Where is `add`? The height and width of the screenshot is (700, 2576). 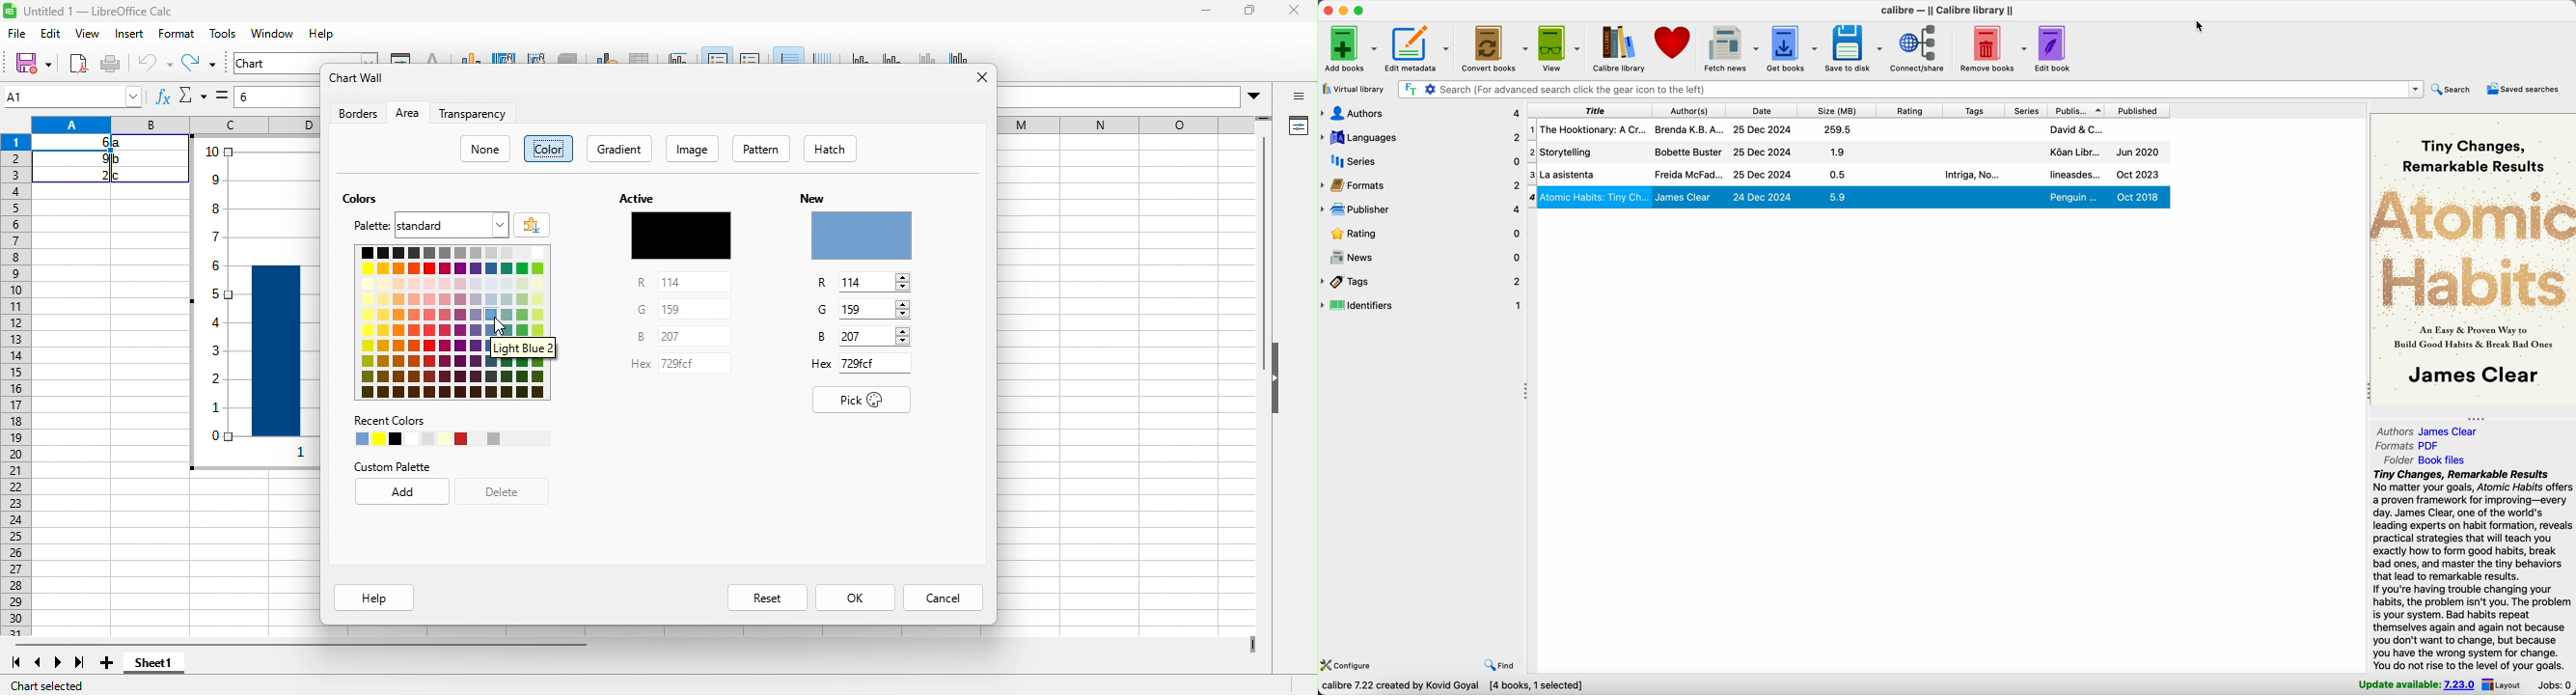
add is located at coordinates (399, 492).